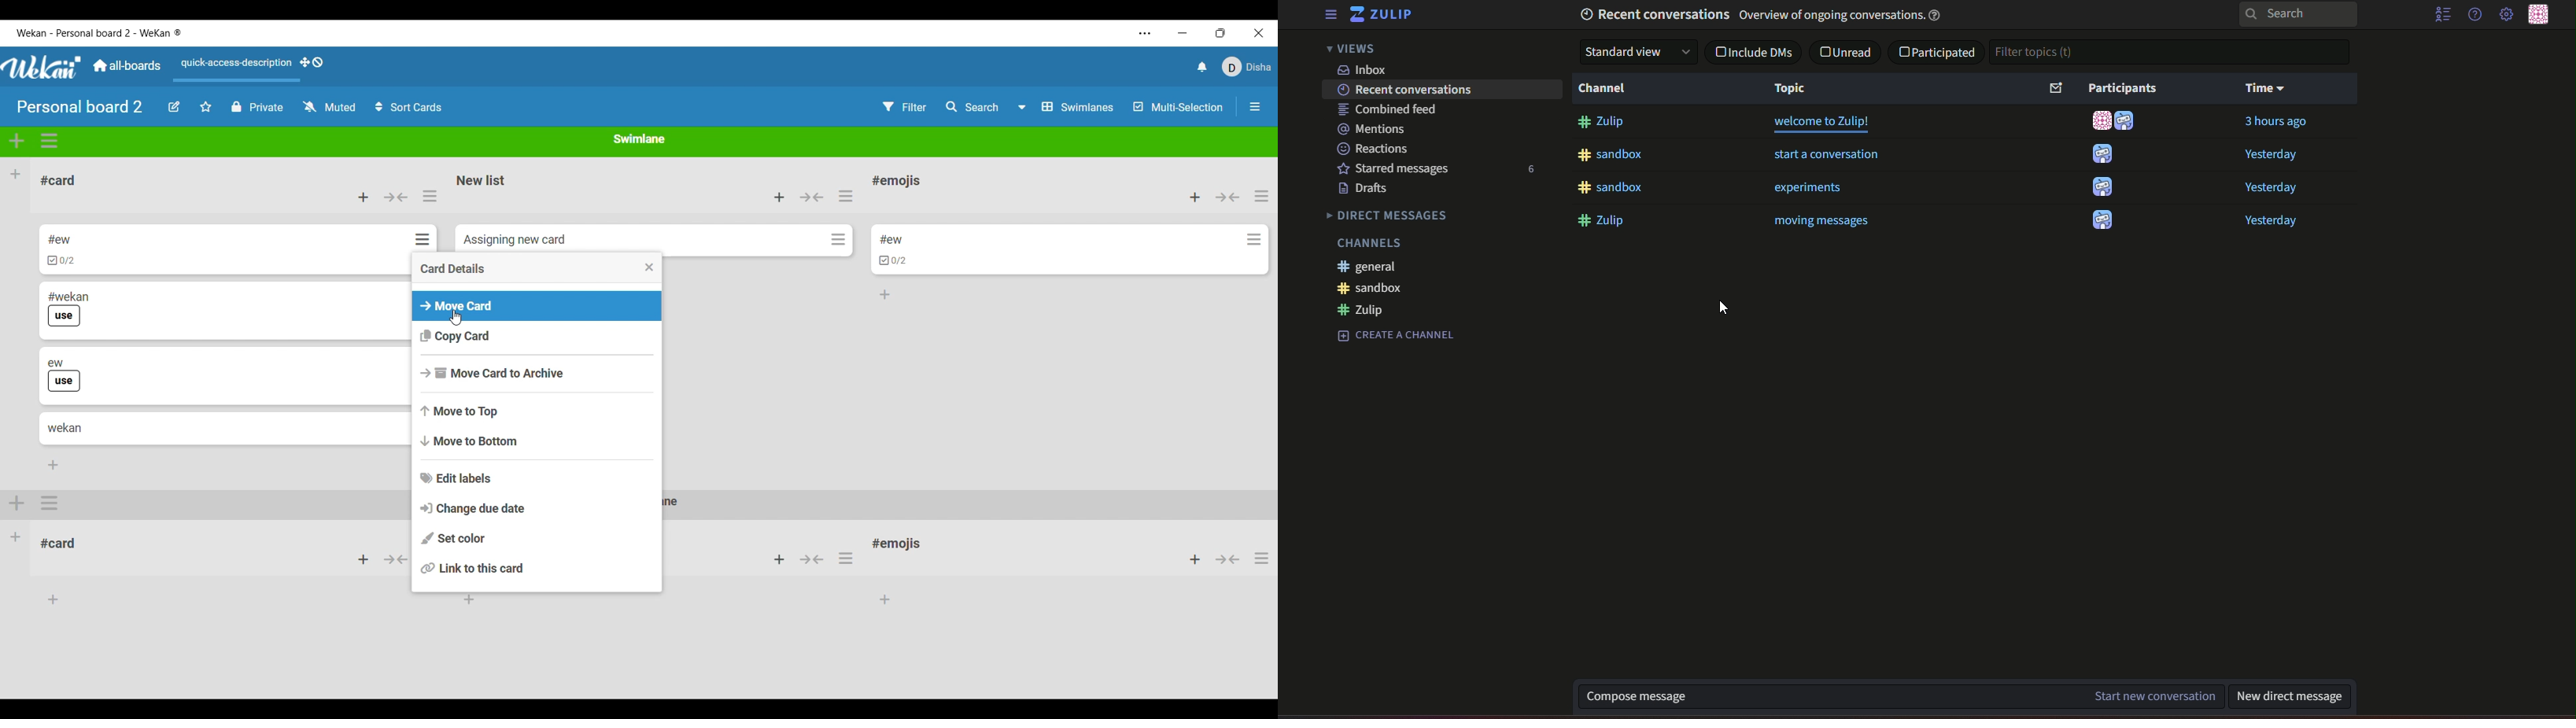  What do you see at coordinates (59, 180) in the screenshot?
I see `List title` at bounding box center [59, 180].